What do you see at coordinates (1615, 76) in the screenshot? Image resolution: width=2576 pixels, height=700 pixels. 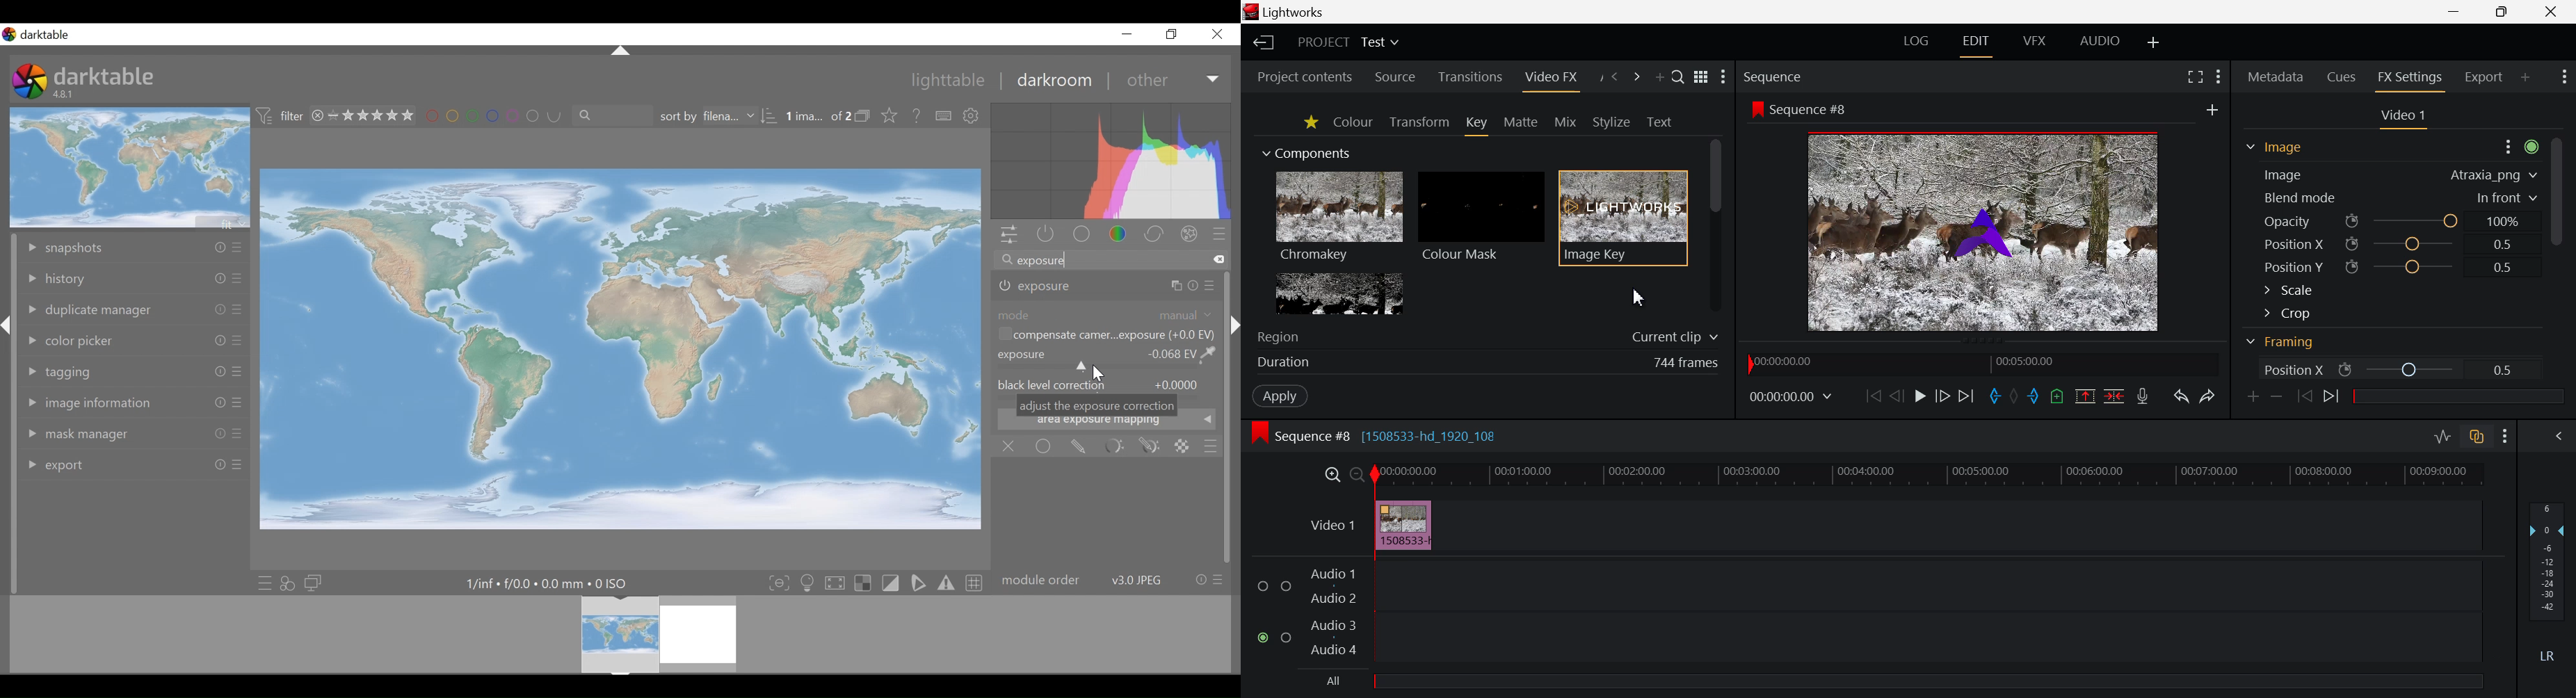 I see `Previous Panel` at bounding box center [1615, 76].